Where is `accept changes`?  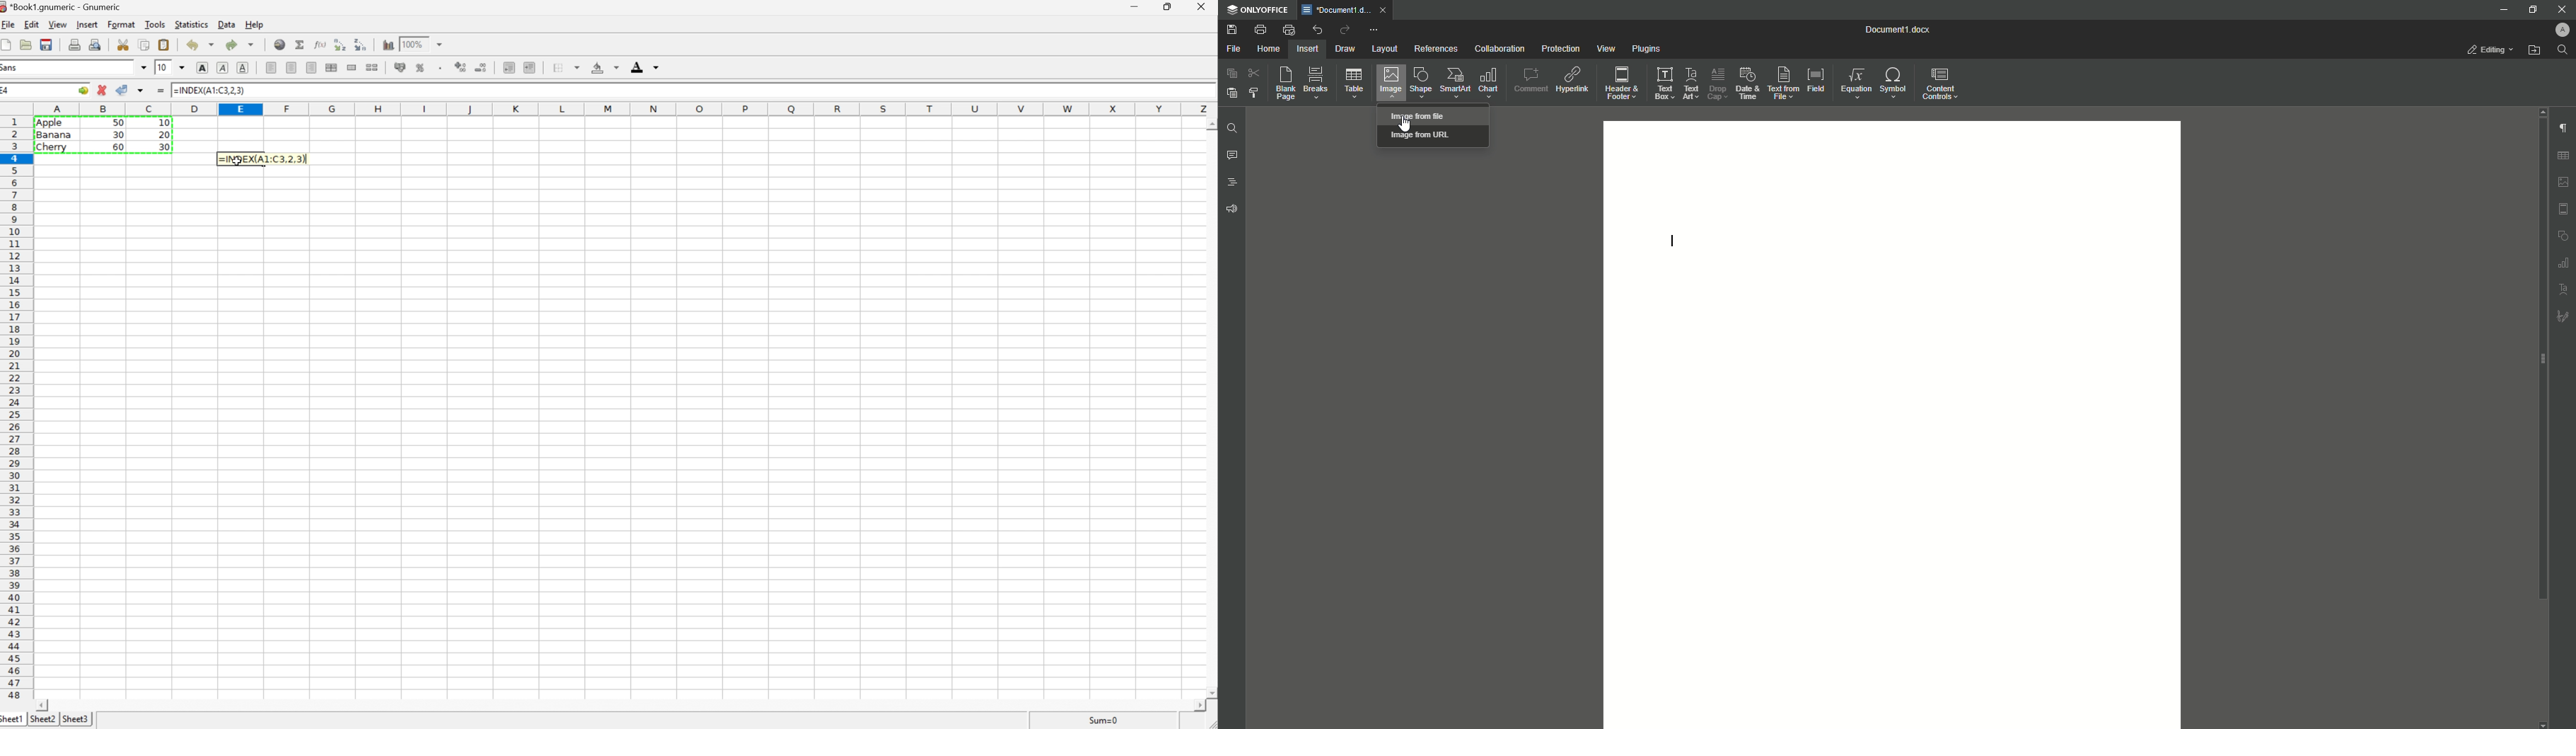 accept changes is located at coordinates (123, 90).